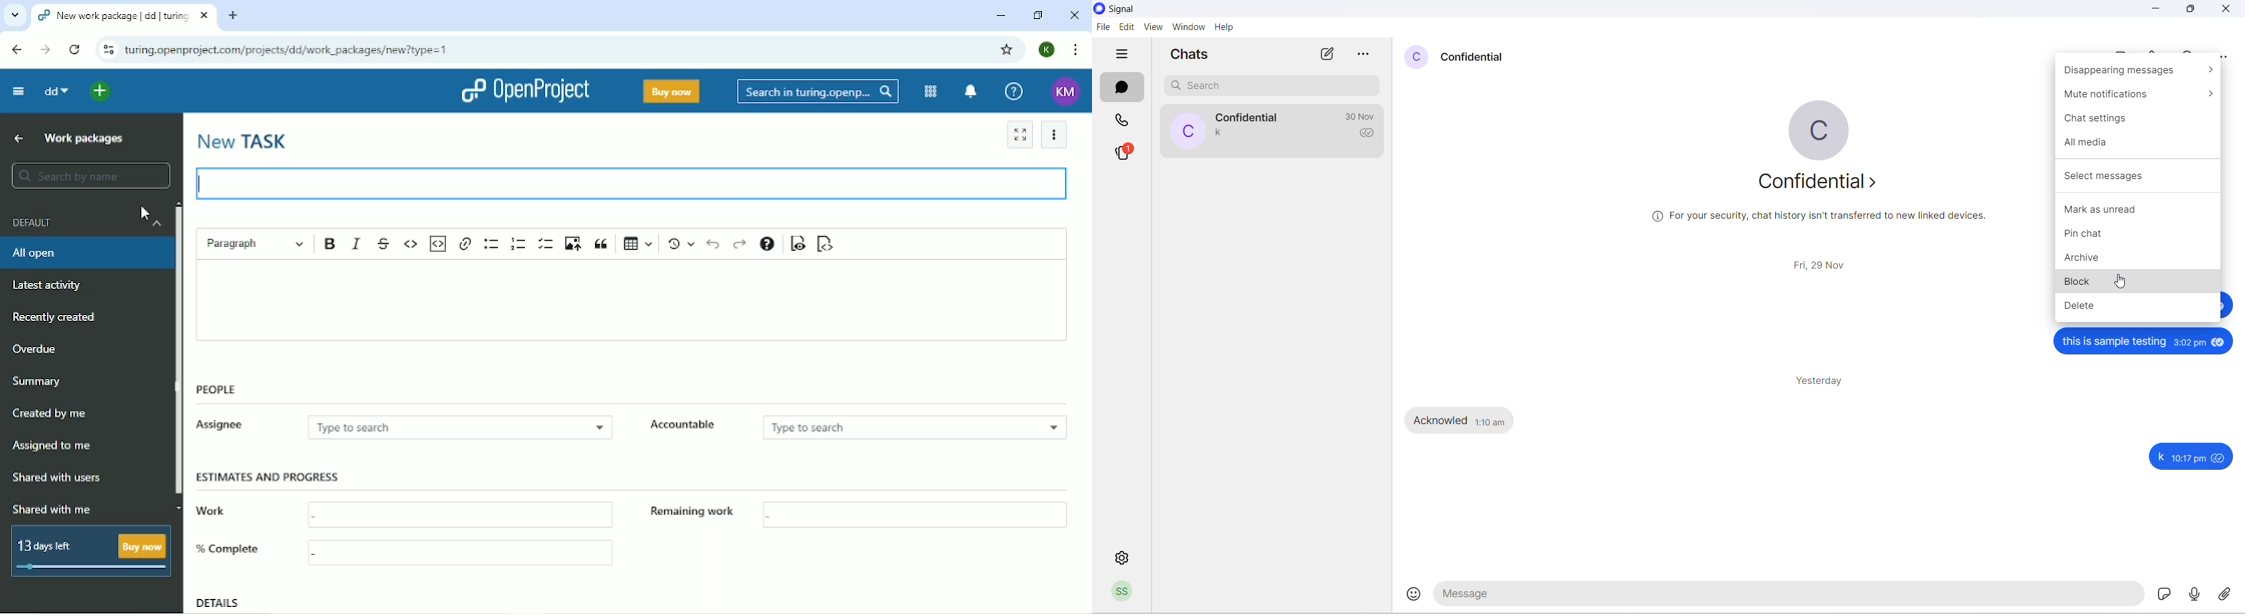 Image resolution: width=2268 pixels, height=616 pixels. I want to click on search chat, so click(1266, 87).